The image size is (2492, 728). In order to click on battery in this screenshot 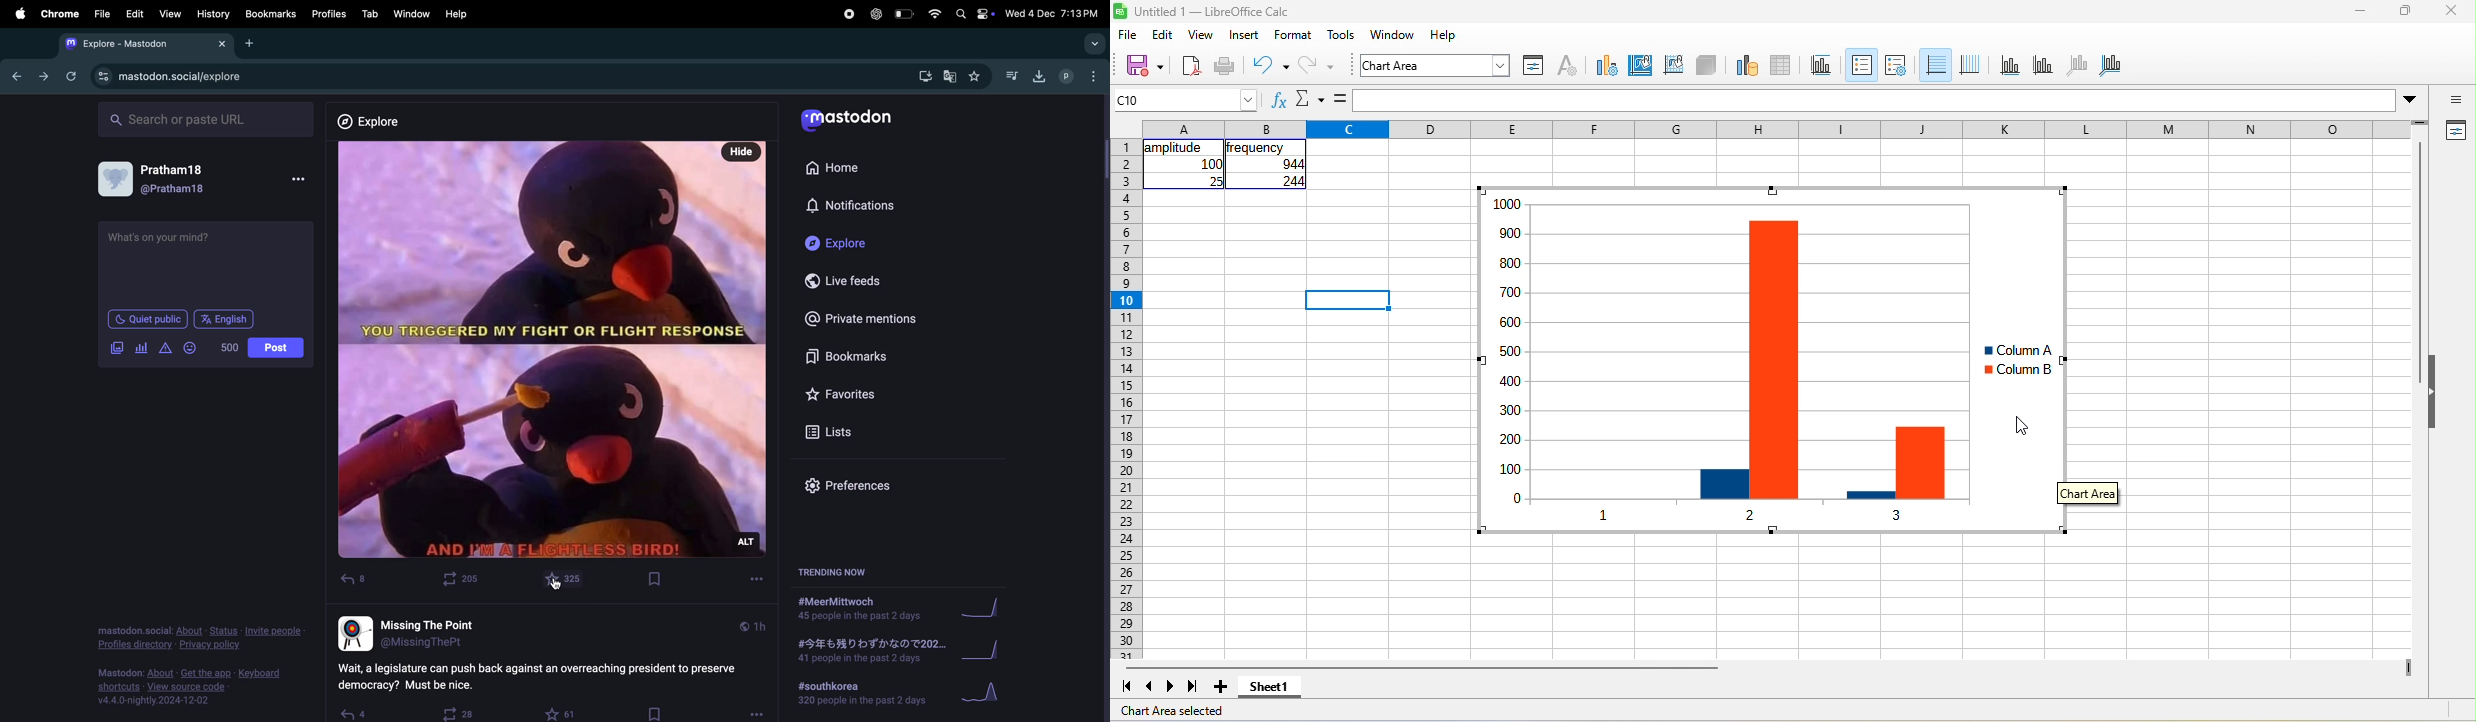, I will do `click(904, 14)`.